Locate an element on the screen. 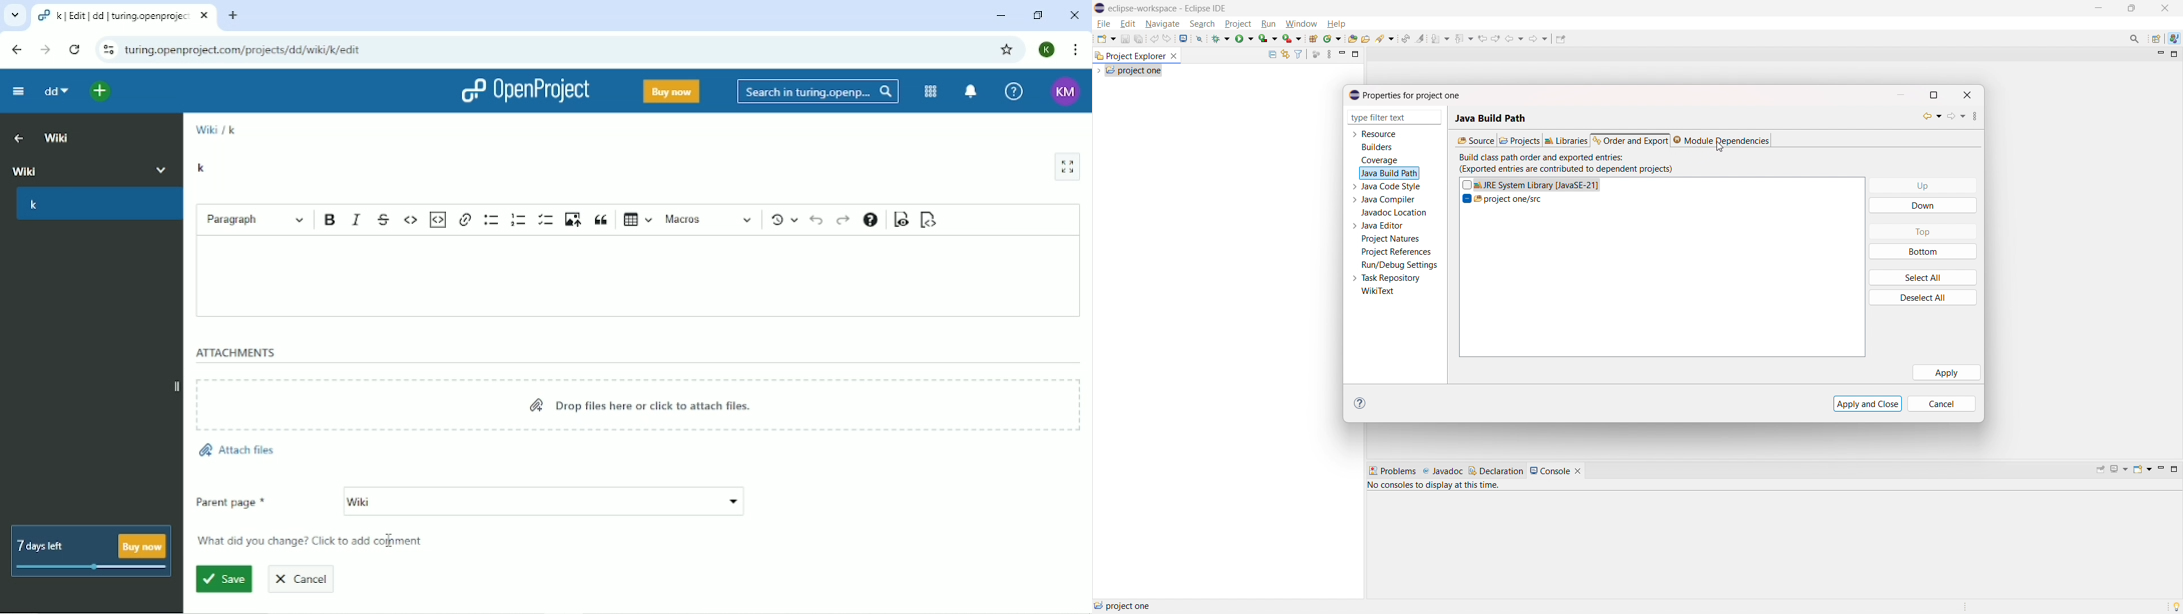 Image resolution: width=2184 pixels, height=616 pixels. Reload this page is located at coordinates (74, 50).